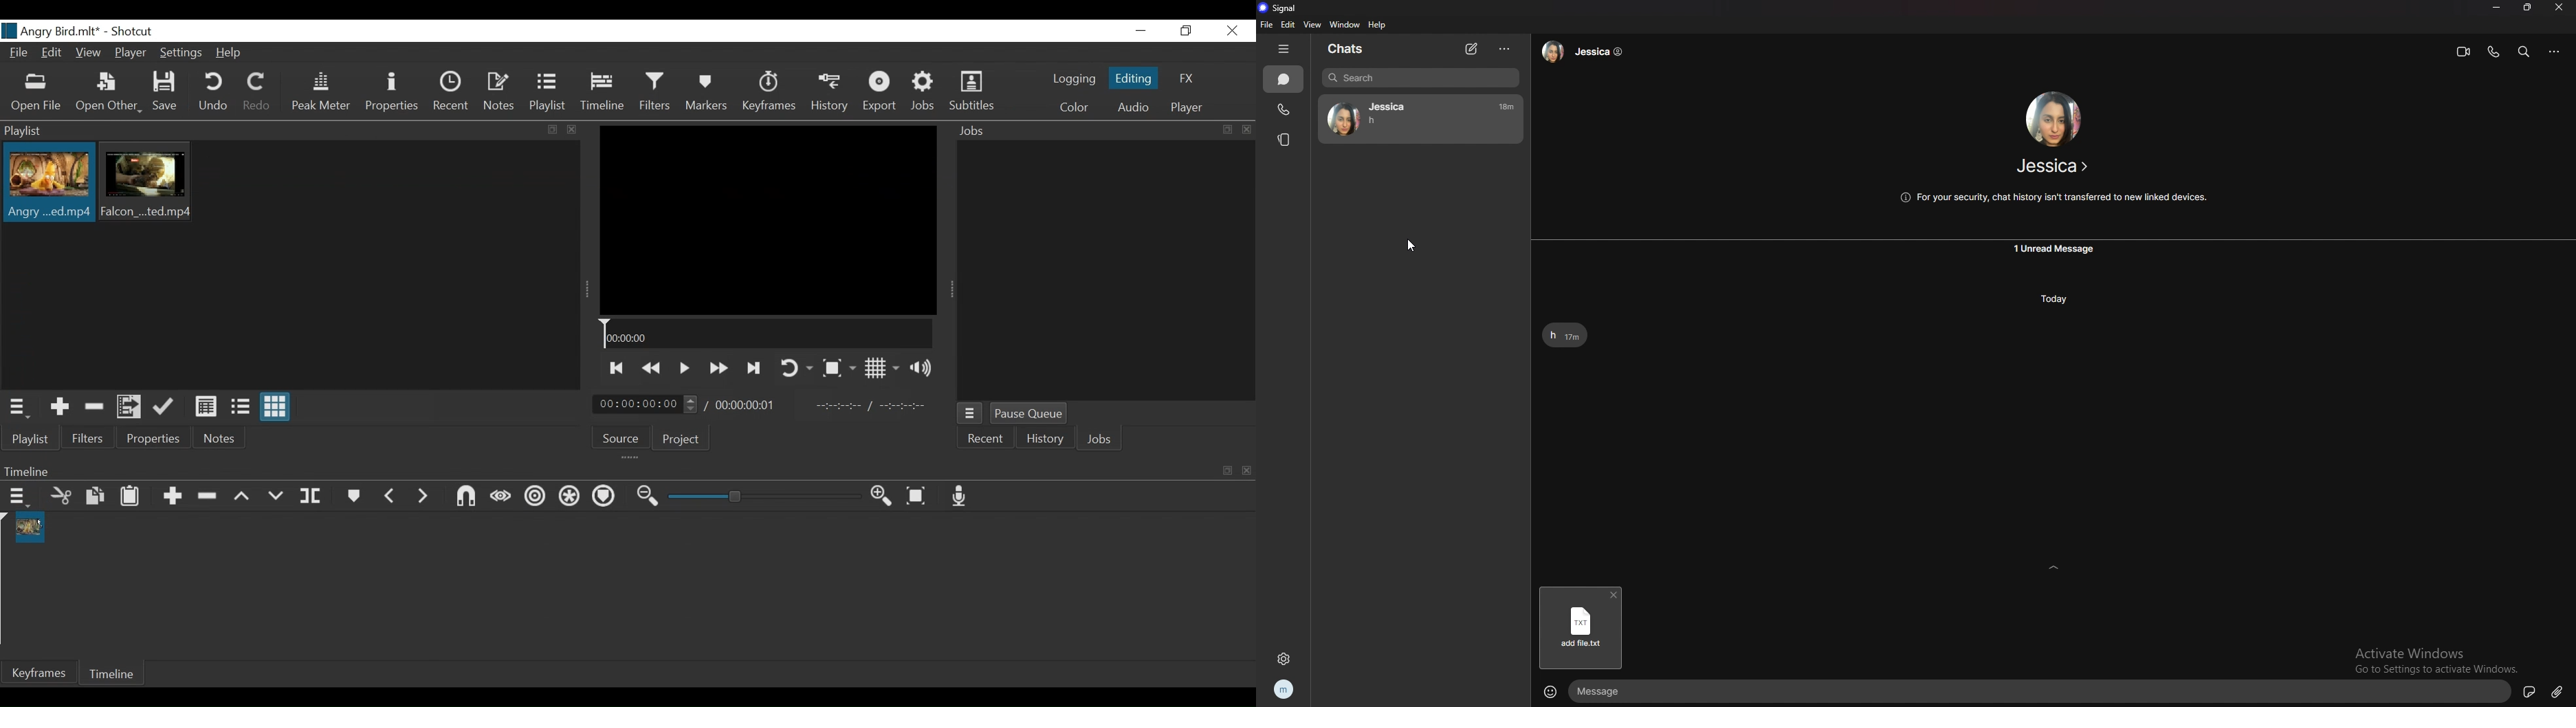  I want to click on avatar, so click(1344, 120).